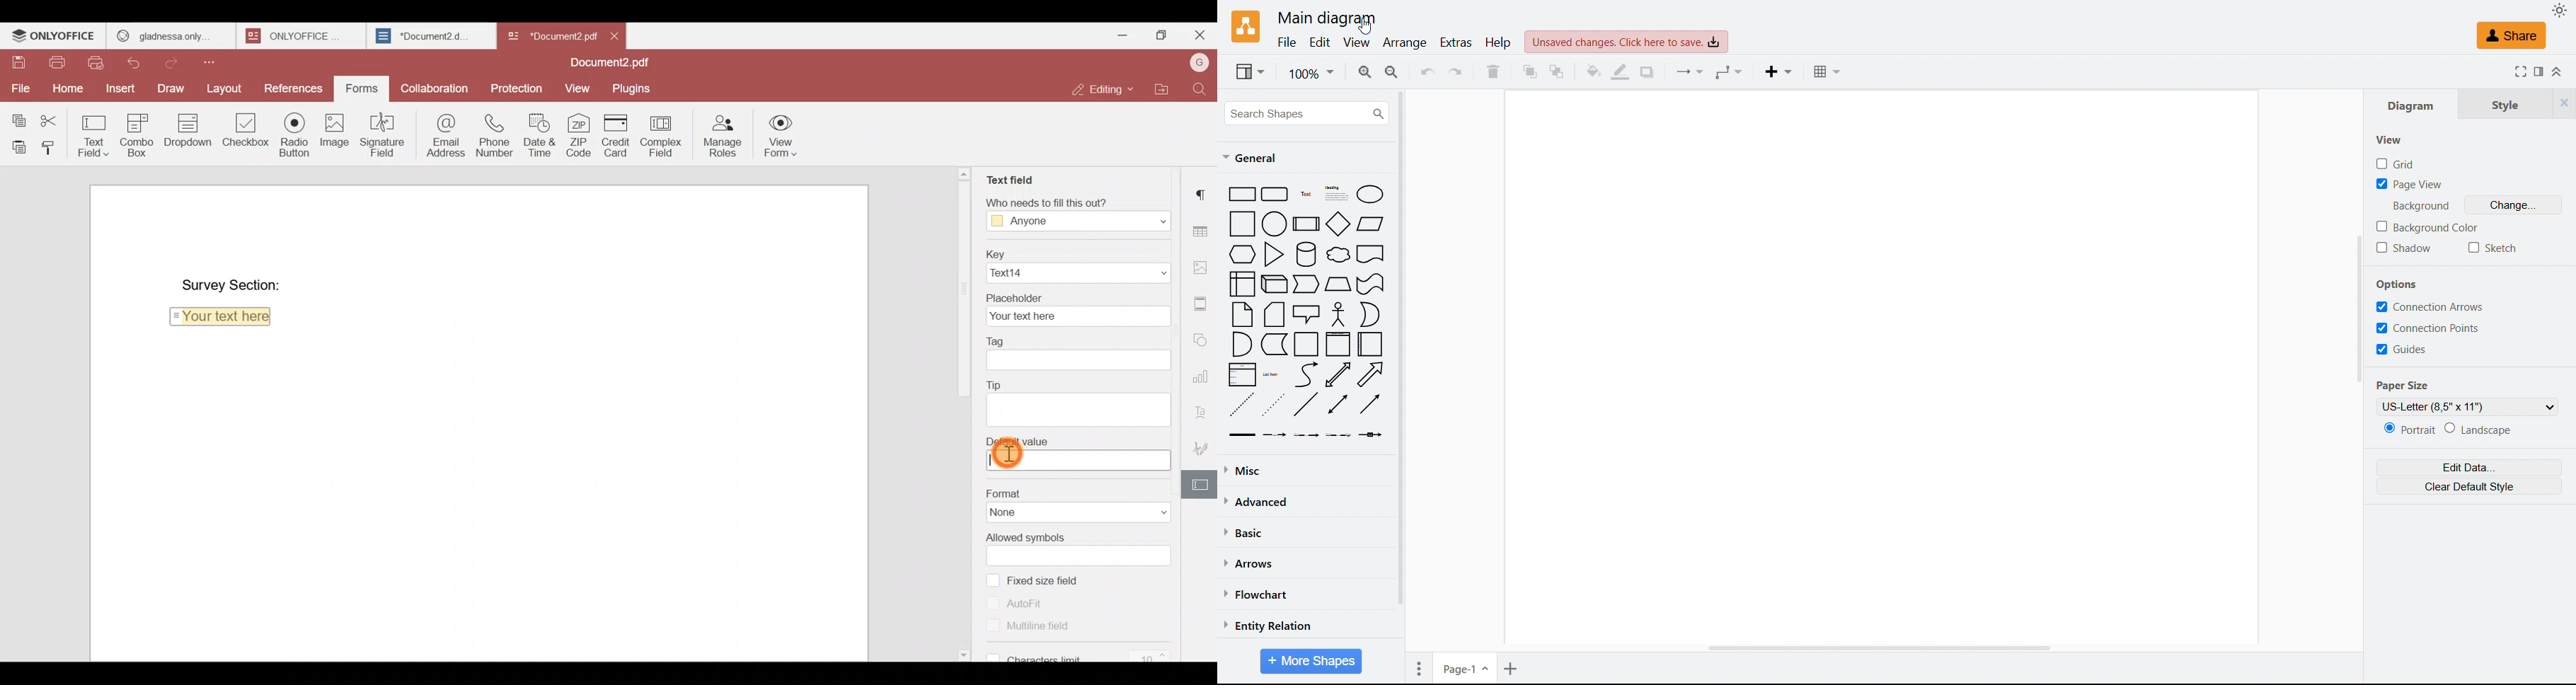 This screenshot has width=2576, height=700. What do you see at coordinates (167, 33) in the screenshot?
I see `GLADNESS ONLY` at bounding box center [167, 33].